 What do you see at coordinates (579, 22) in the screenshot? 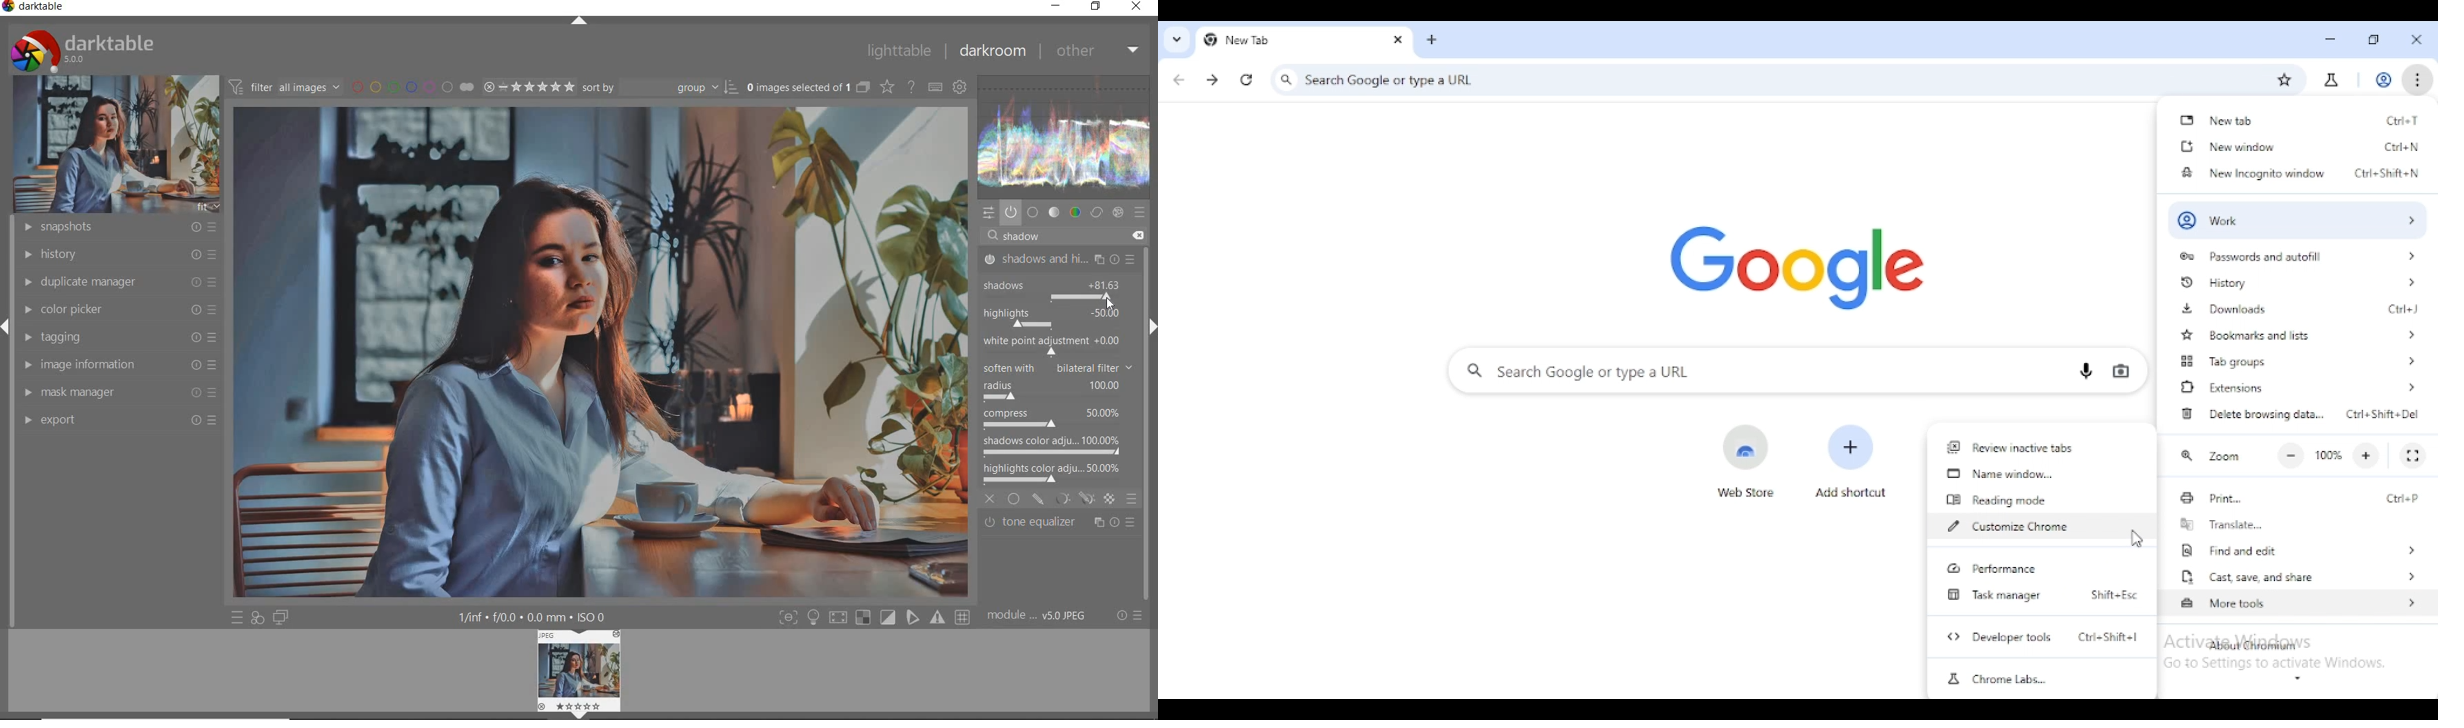
I see `expand/collapse` at bounding box center [579, 22].